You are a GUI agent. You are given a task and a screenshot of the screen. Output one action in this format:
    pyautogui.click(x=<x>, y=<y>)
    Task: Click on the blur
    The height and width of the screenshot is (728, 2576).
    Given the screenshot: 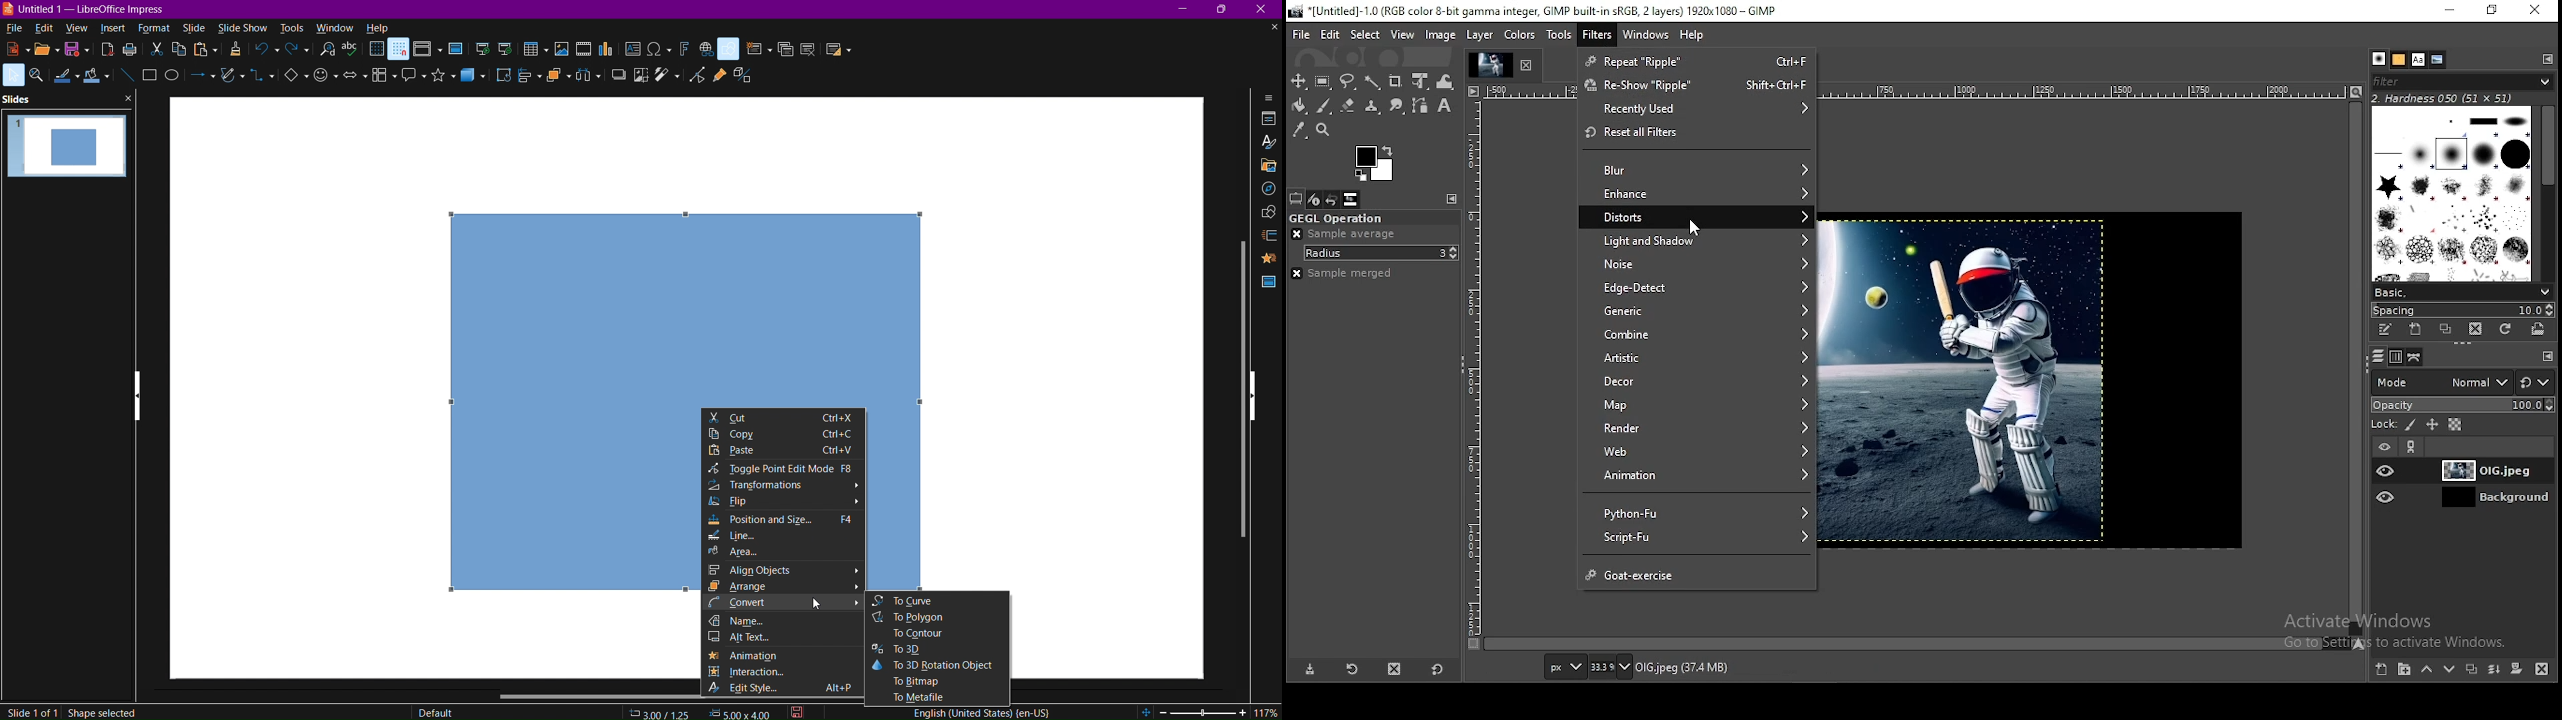 What is the action you would take?
    pyautogui.click(x=1708, y=168)
    